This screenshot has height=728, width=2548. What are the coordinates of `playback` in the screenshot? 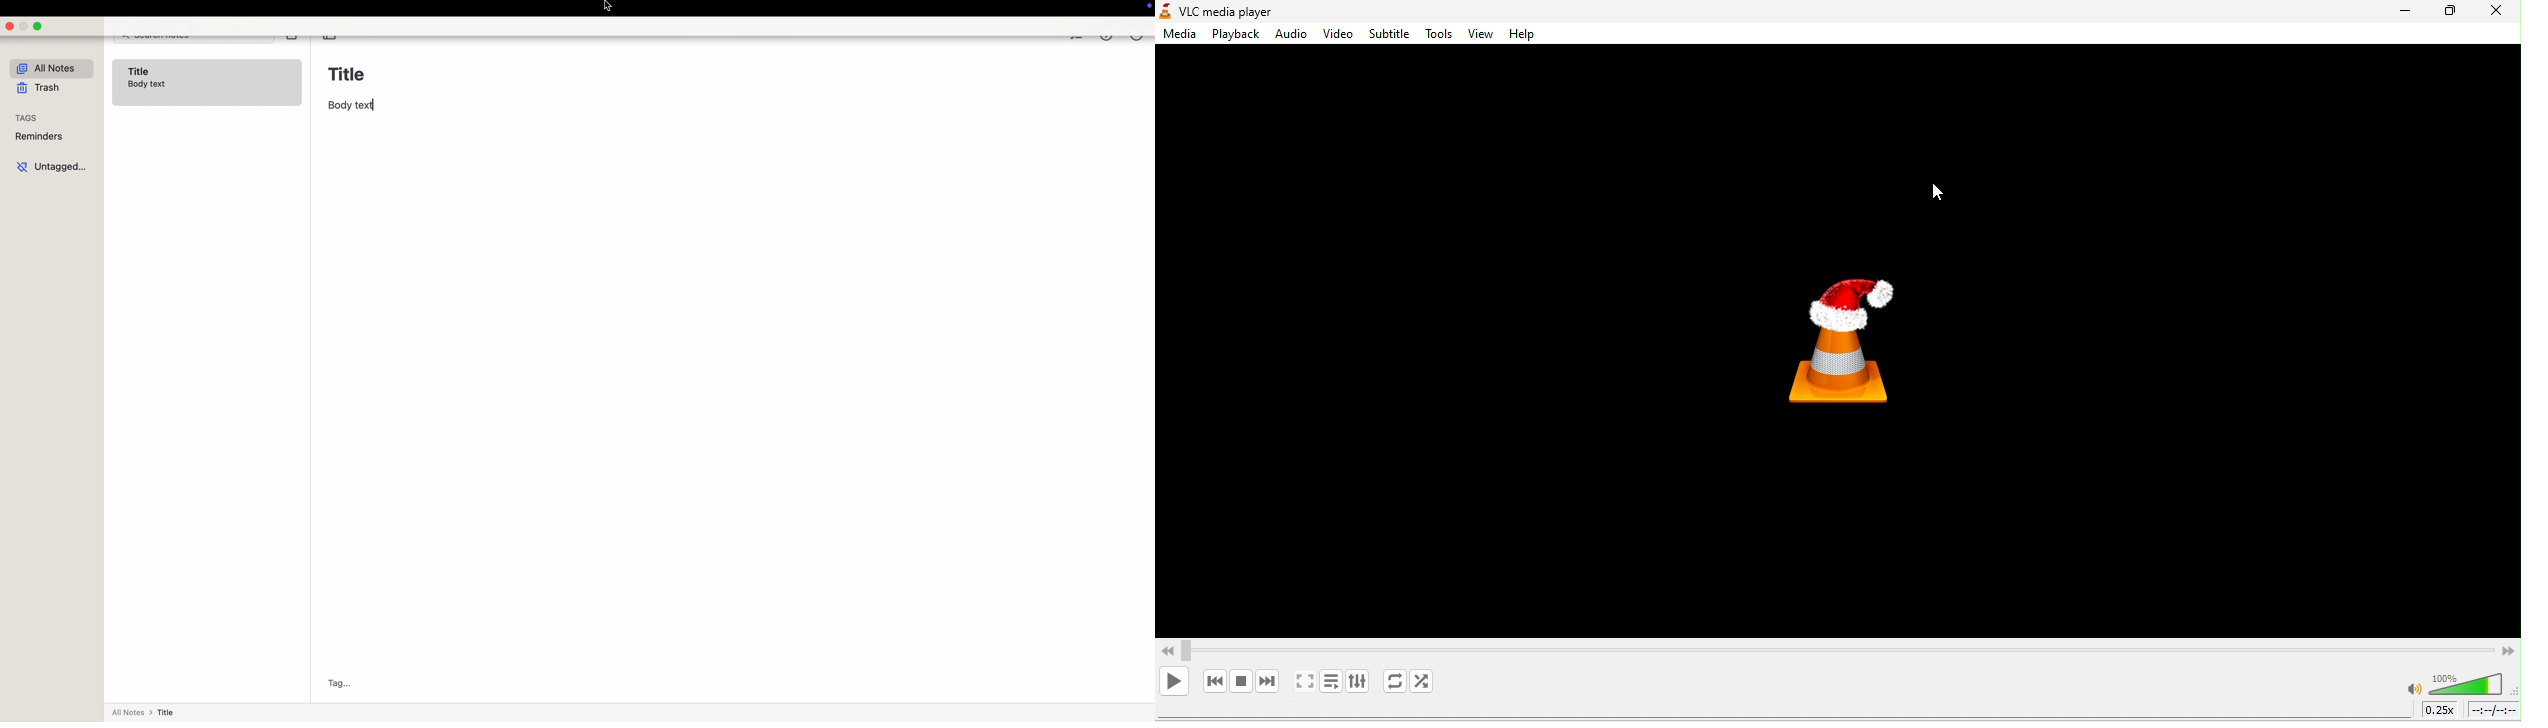 It's located at (1232, 34).